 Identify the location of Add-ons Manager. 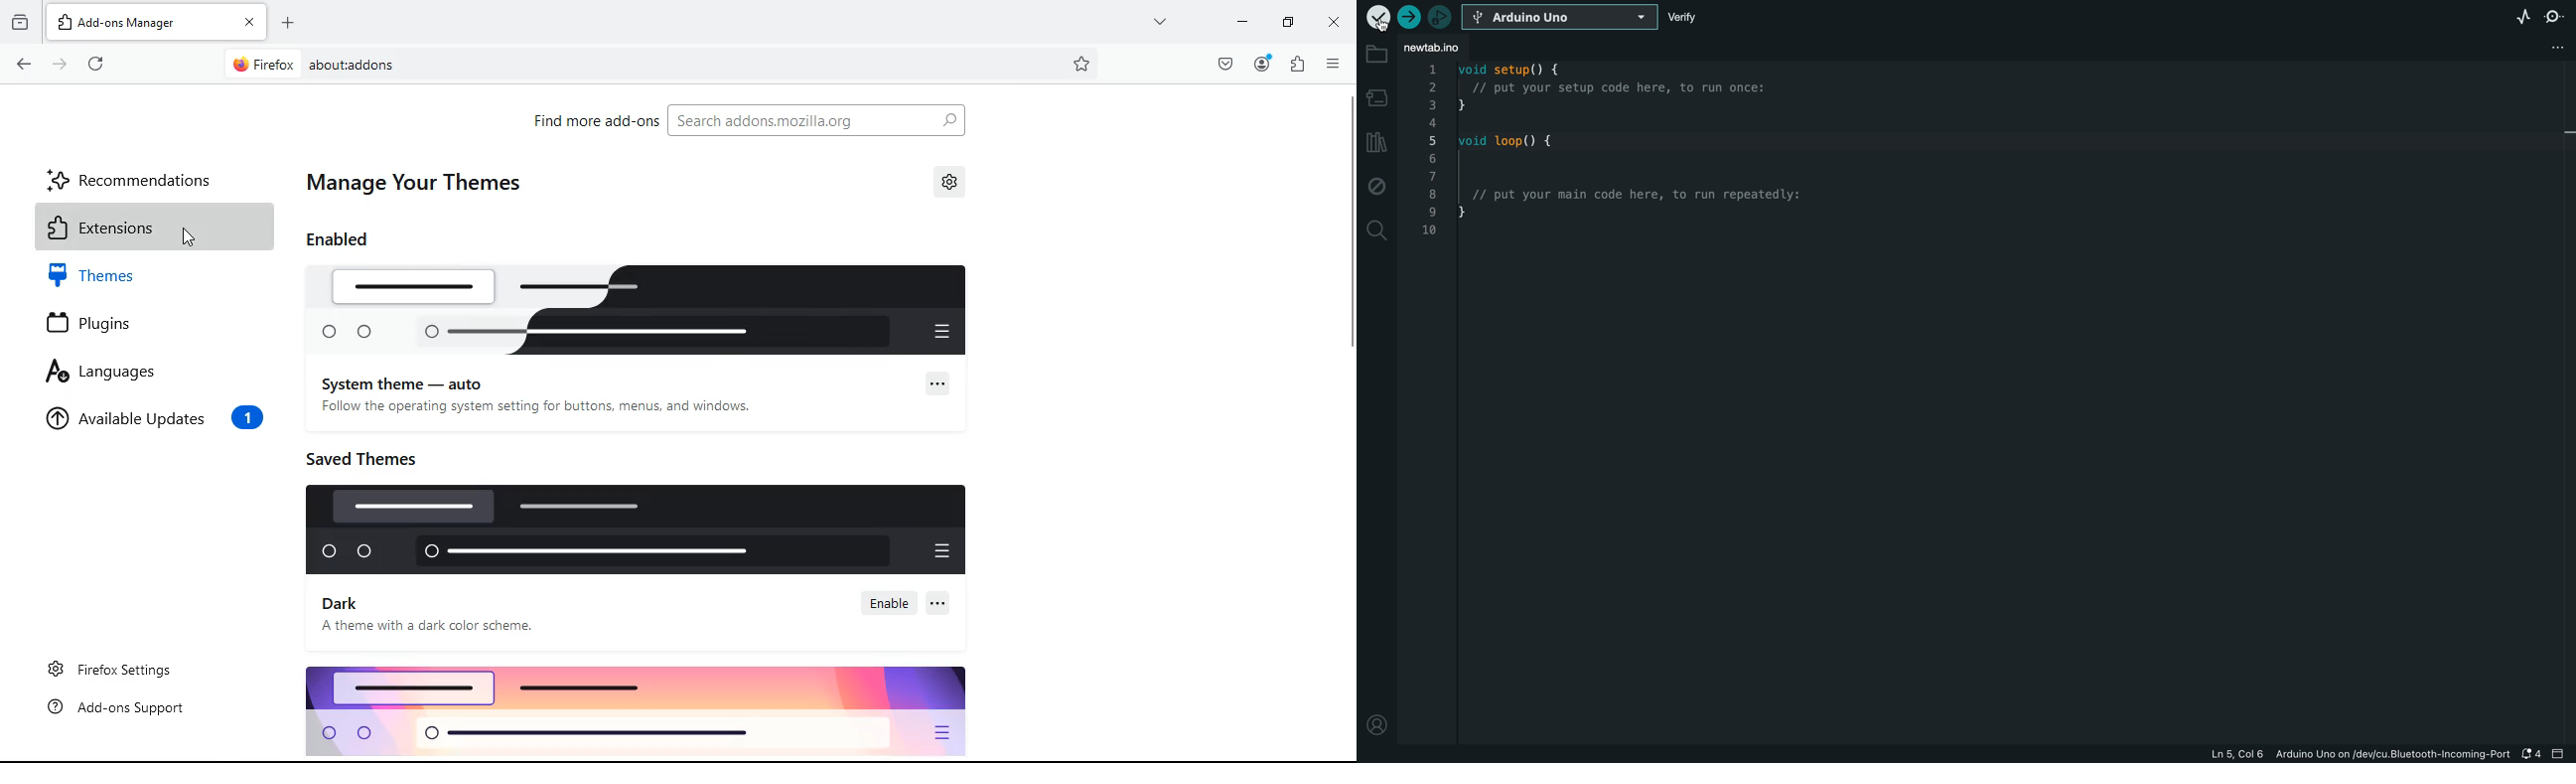
(140, 22).